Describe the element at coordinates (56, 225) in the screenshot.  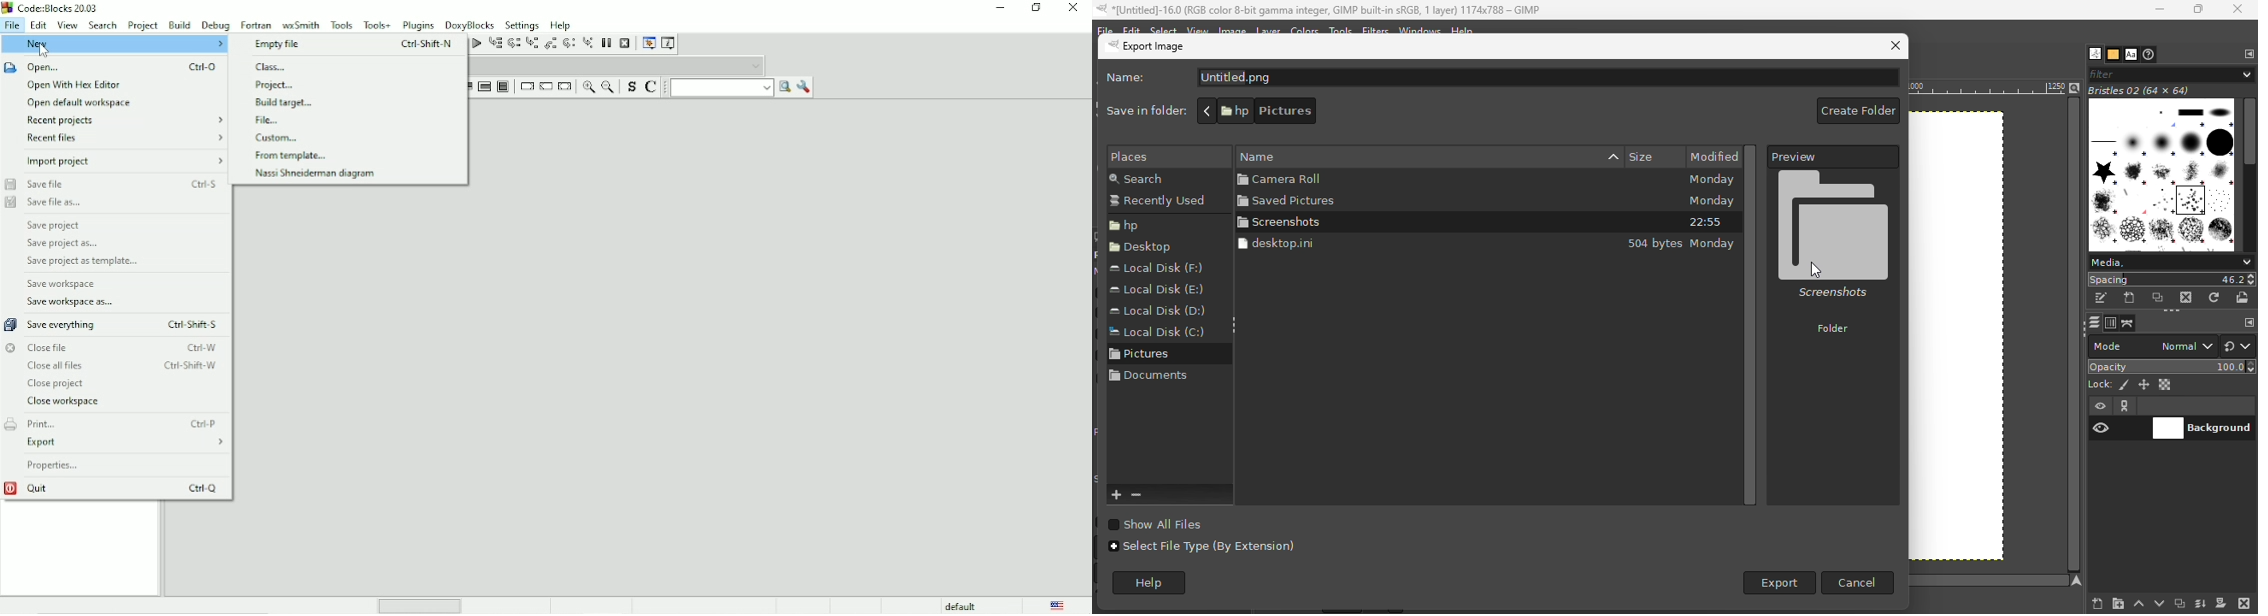
I see `Save project` at that location.